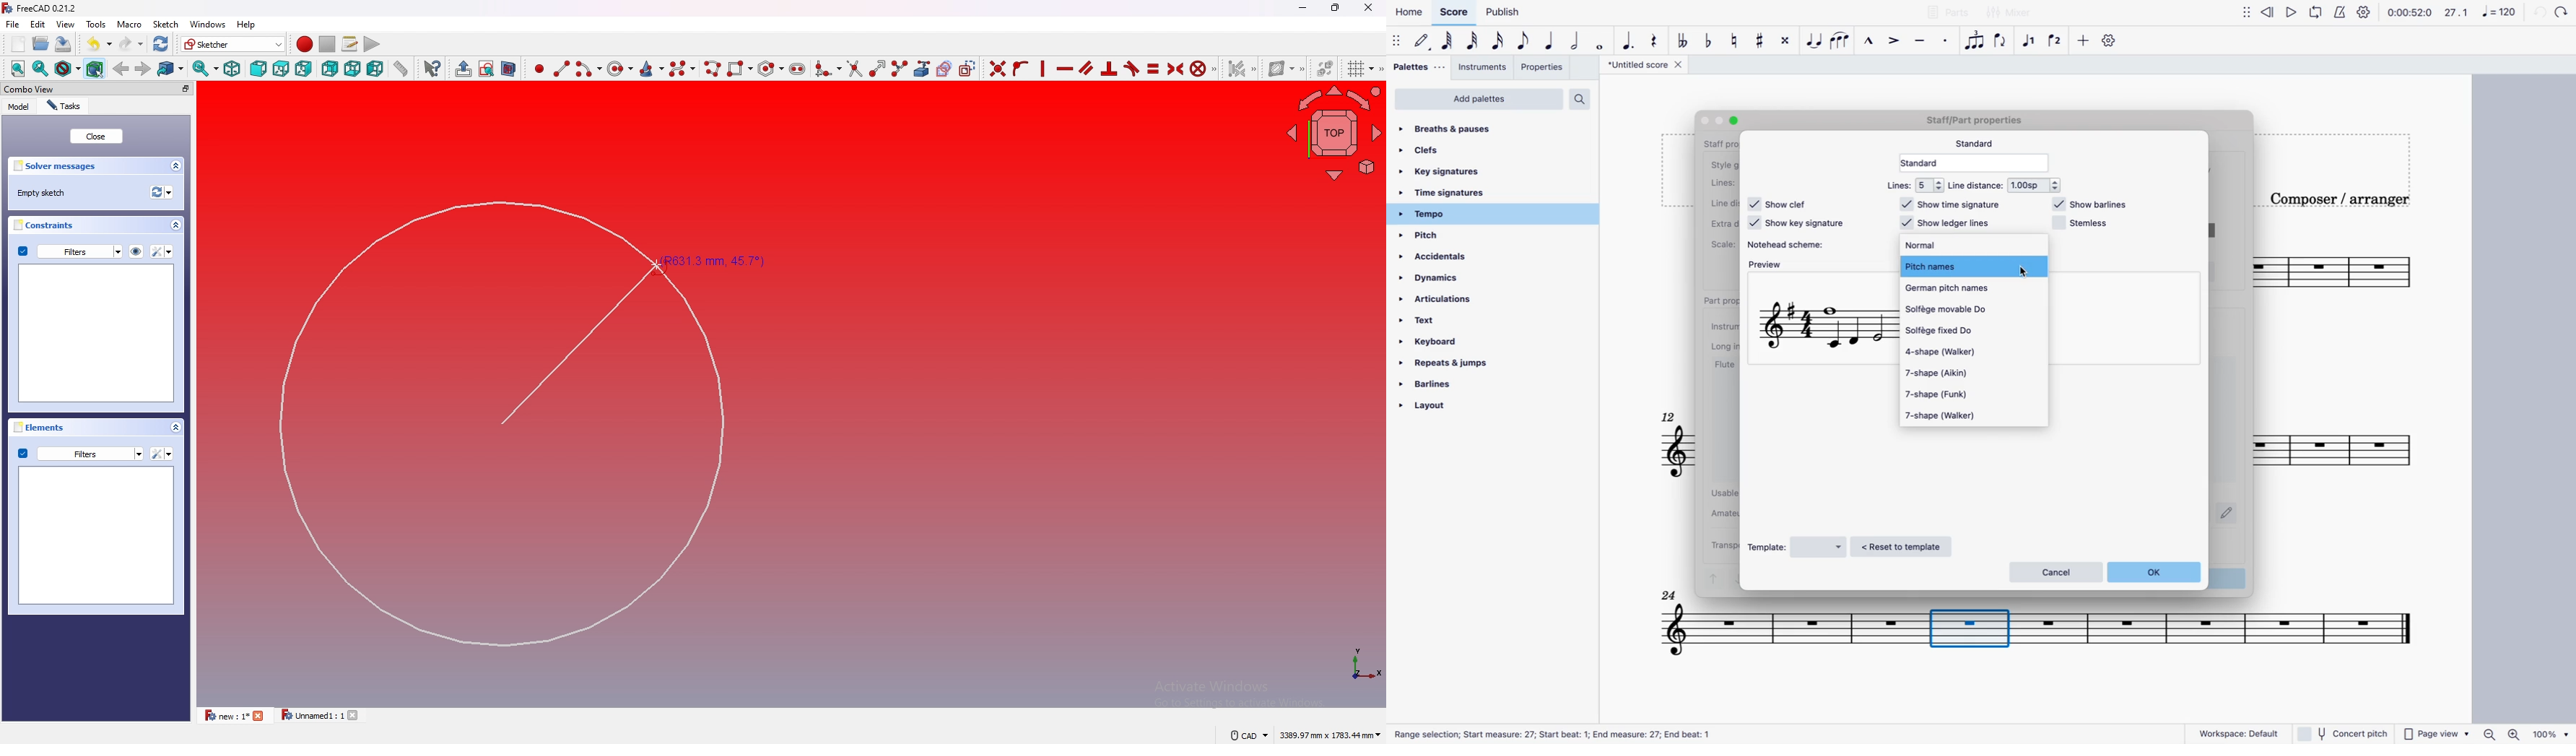 The width and height of the screenshot is (2576, 756). What do you see at coordinates (61, 166) in the screenshot?
I see `solver messages` at bounding box center [61, 166].